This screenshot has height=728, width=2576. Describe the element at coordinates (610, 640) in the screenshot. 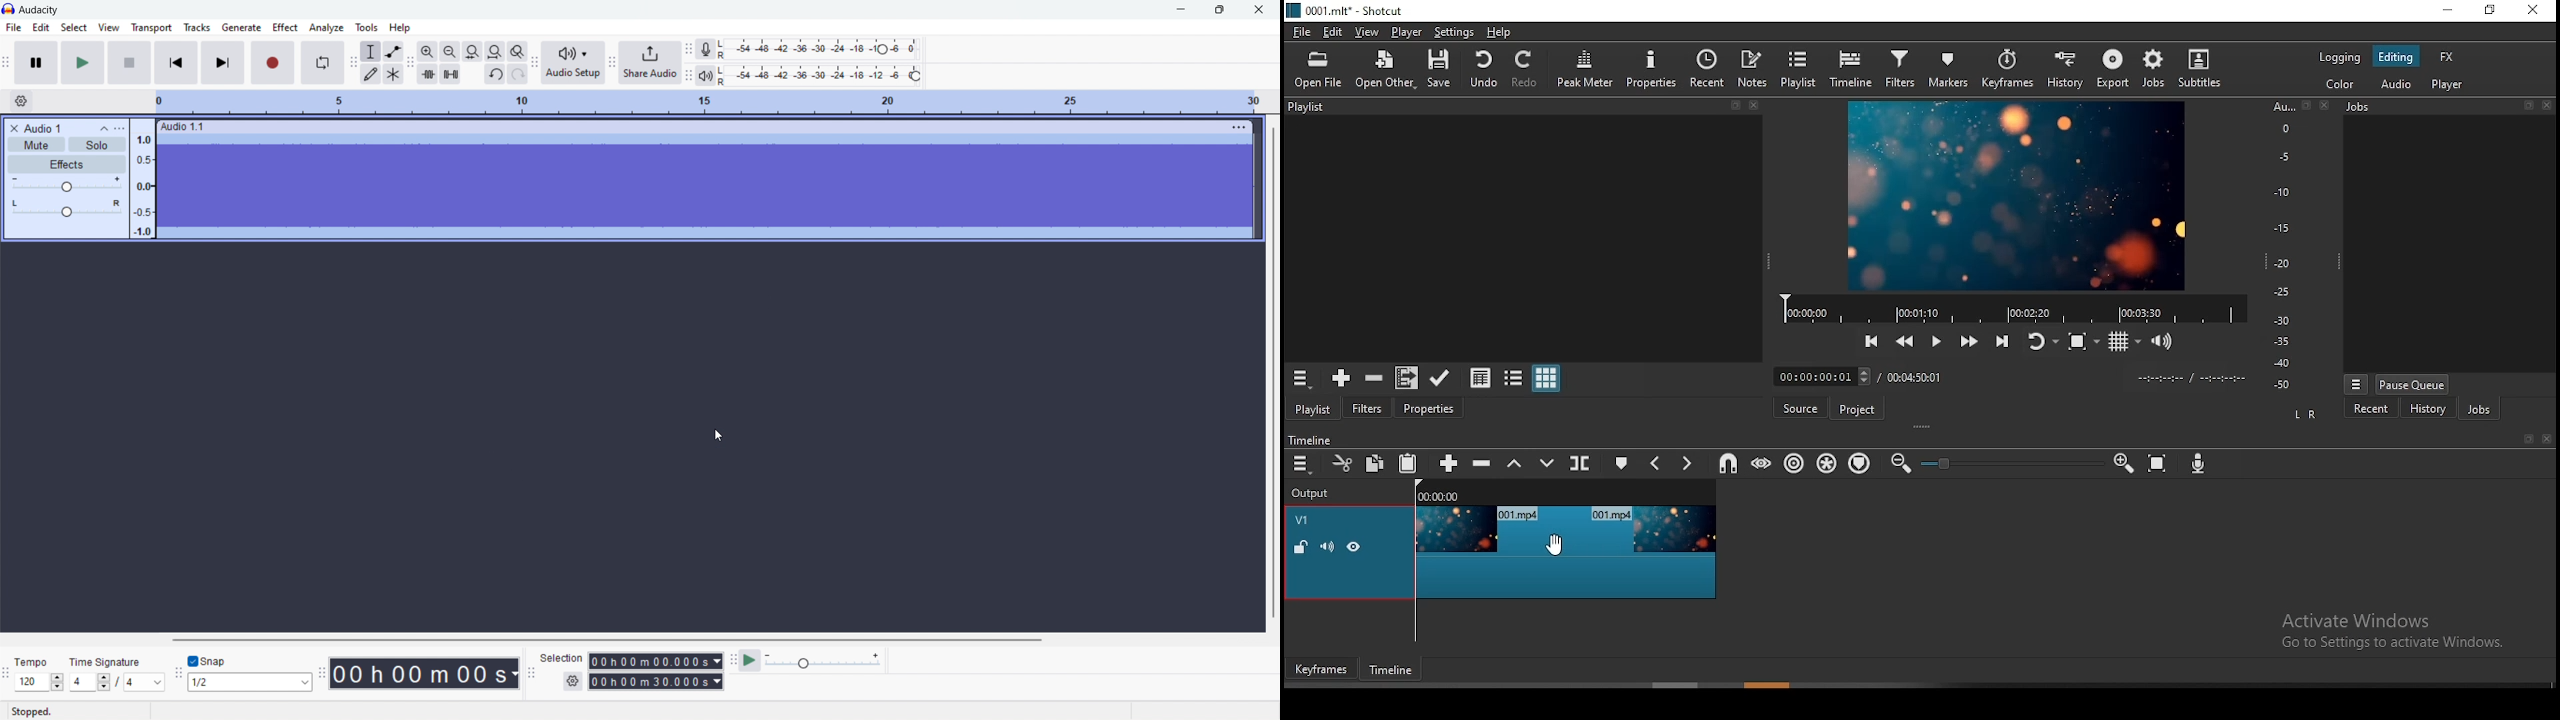

I see `horizontal scrollbar` at that location.